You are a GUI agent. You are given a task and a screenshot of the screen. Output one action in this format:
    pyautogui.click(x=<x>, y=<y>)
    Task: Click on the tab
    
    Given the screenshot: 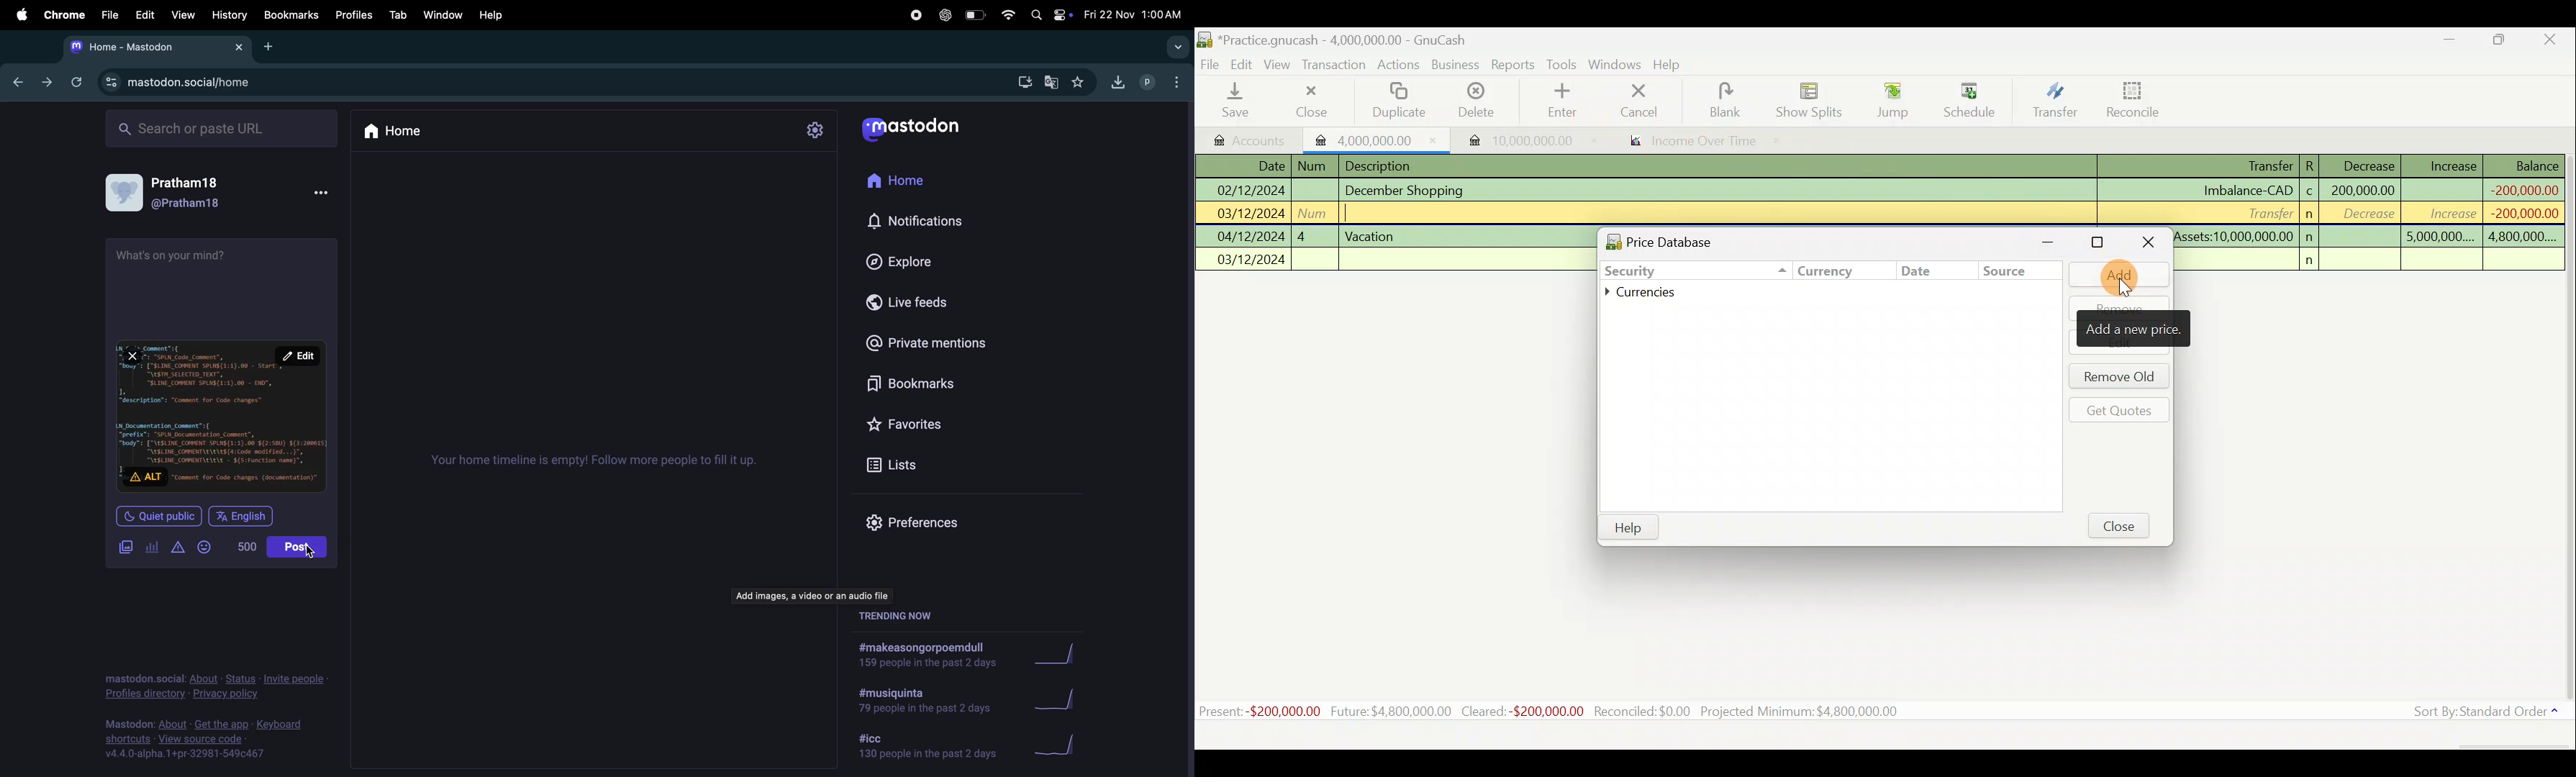 What is the action you would take?
    pyautogui.click(x=396, y=15)
    